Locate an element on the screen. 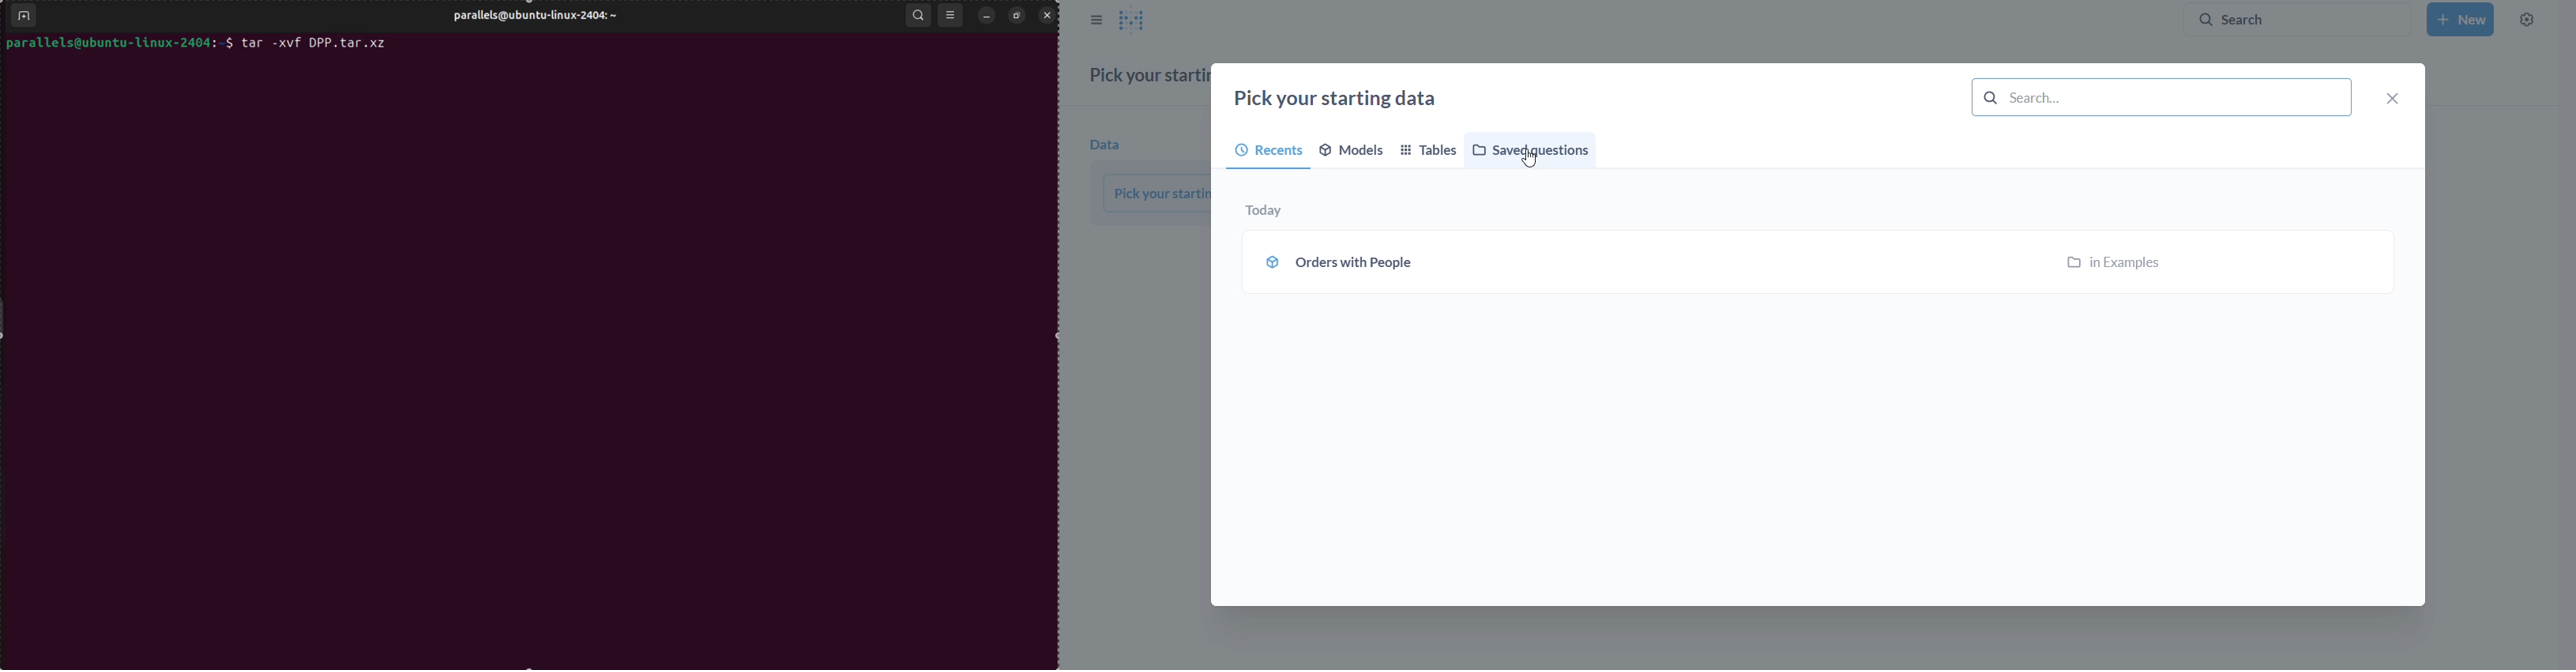 This screenshot has width=2576, height=672. minimize is located at coordinates (985, 16).